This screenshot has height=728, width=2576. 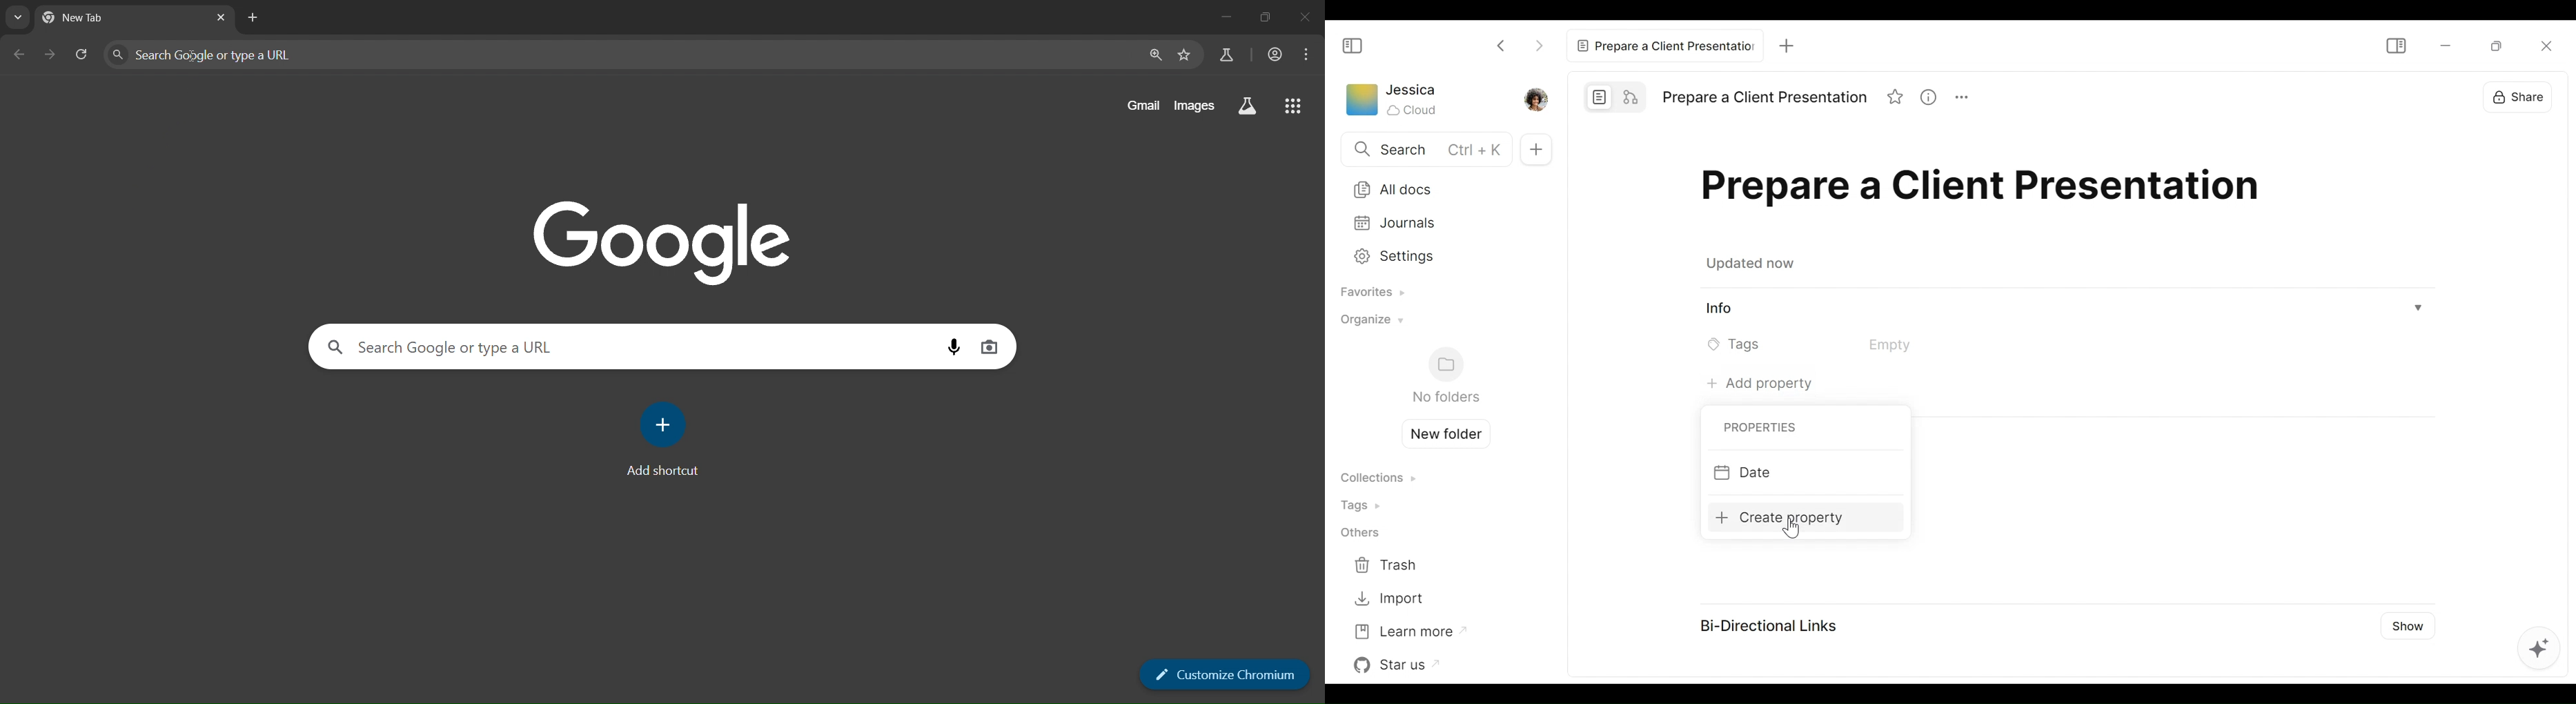 What do you see at coordinates (1262, 17) in the screenshot?
I see `restore down` at bounding box center [1262, 17].